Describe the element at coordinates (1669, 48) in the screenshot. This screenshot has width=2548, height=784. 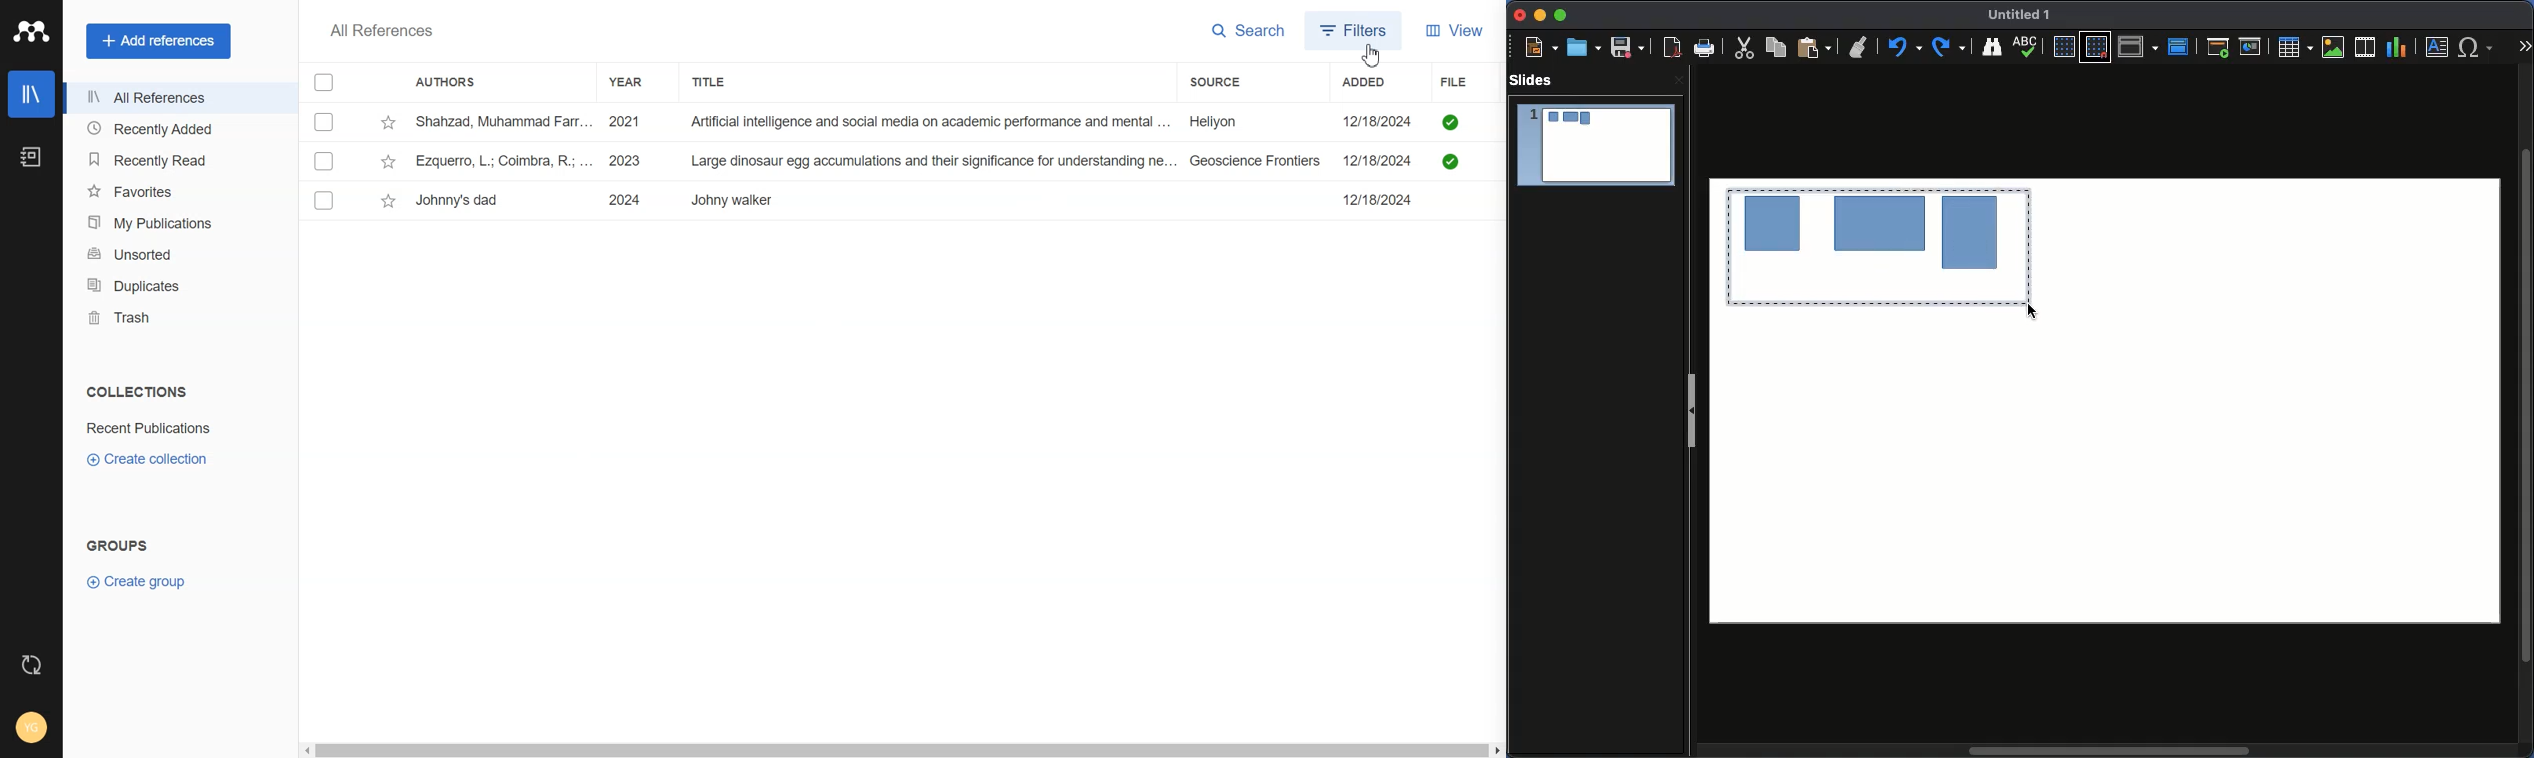
I see `Export directly as PDF` at that location.